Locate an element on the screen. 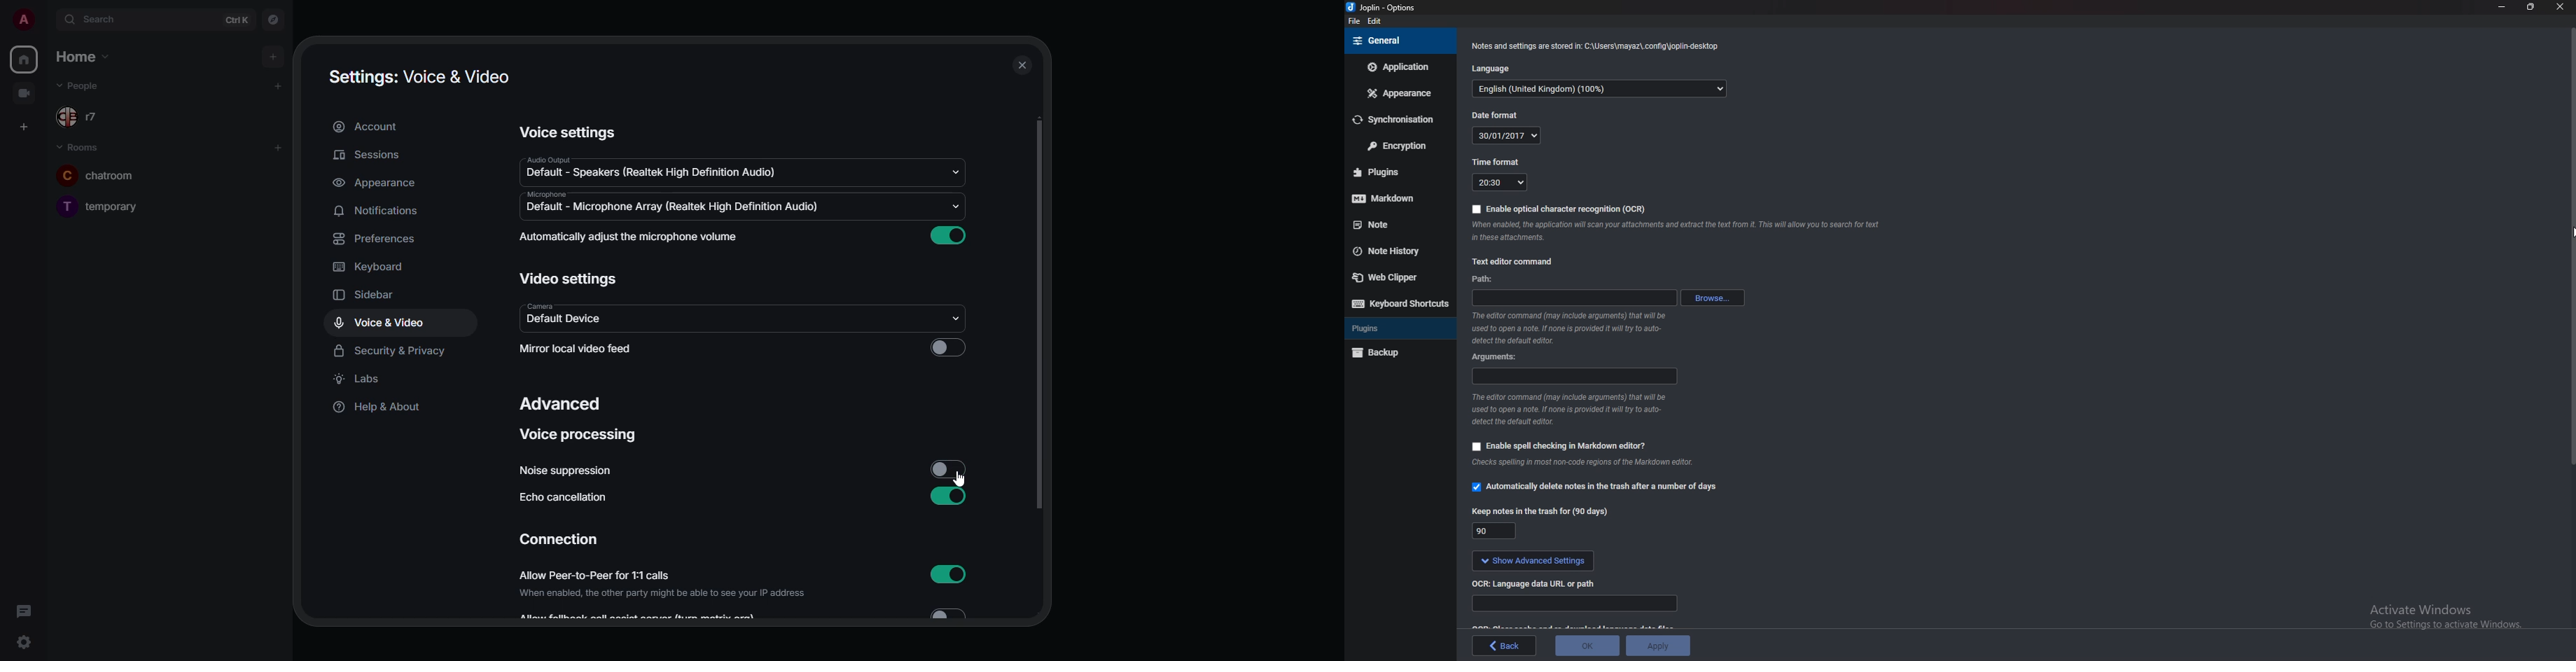 This screenshot has height=672, width=2576. drop down is located at coordinates (955, 172).